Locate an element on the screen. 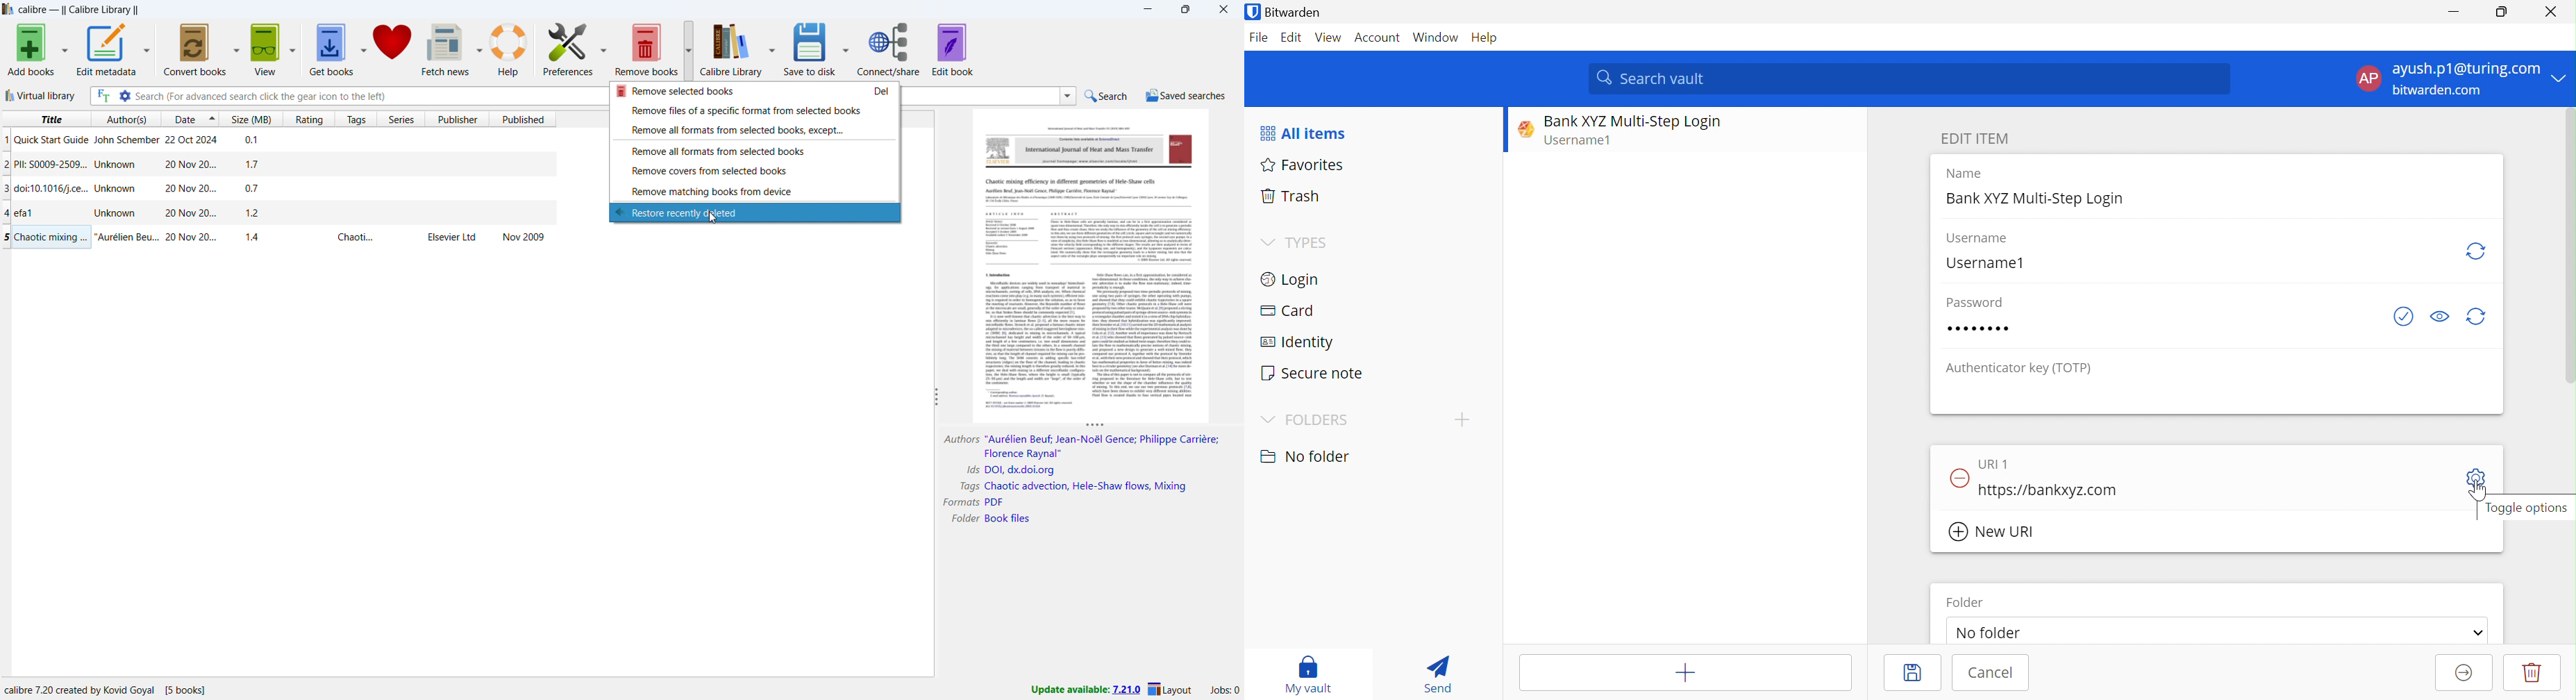 This screenshot has height=700, width=2576. resize is located at coordinates (1095, 426).